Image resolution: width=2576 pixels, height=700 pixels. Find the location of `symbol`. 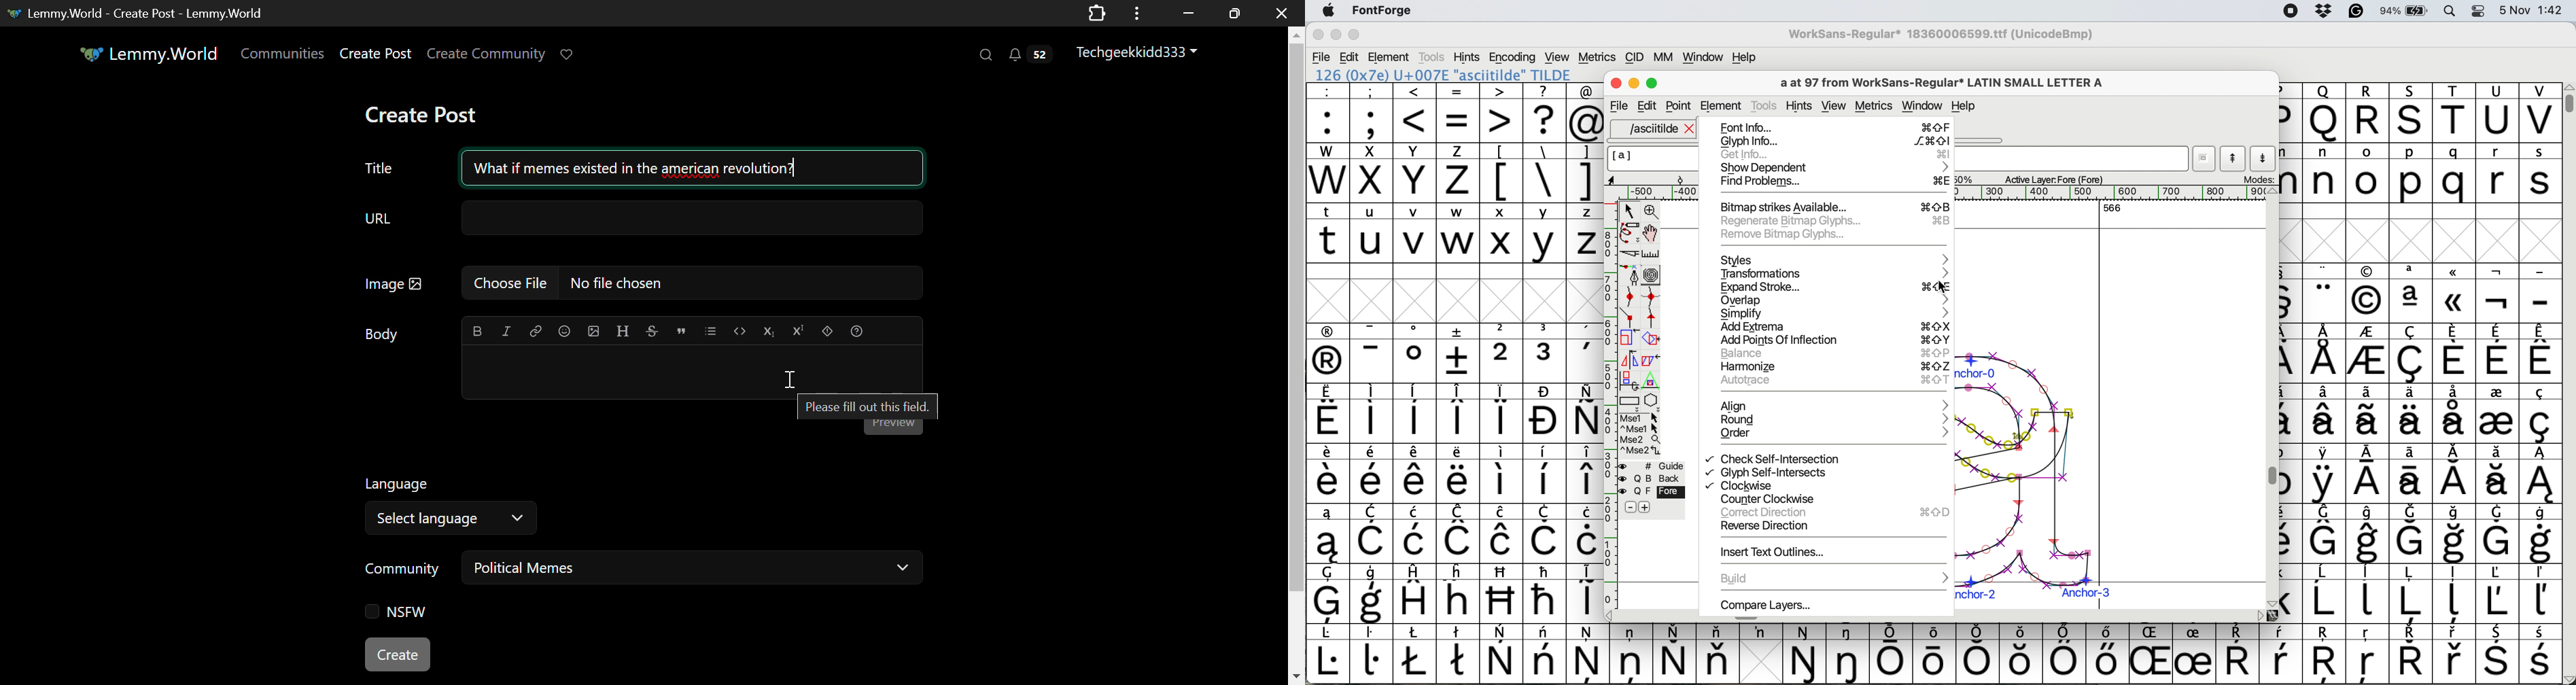

symbol is located at coordinates (1761, 632).